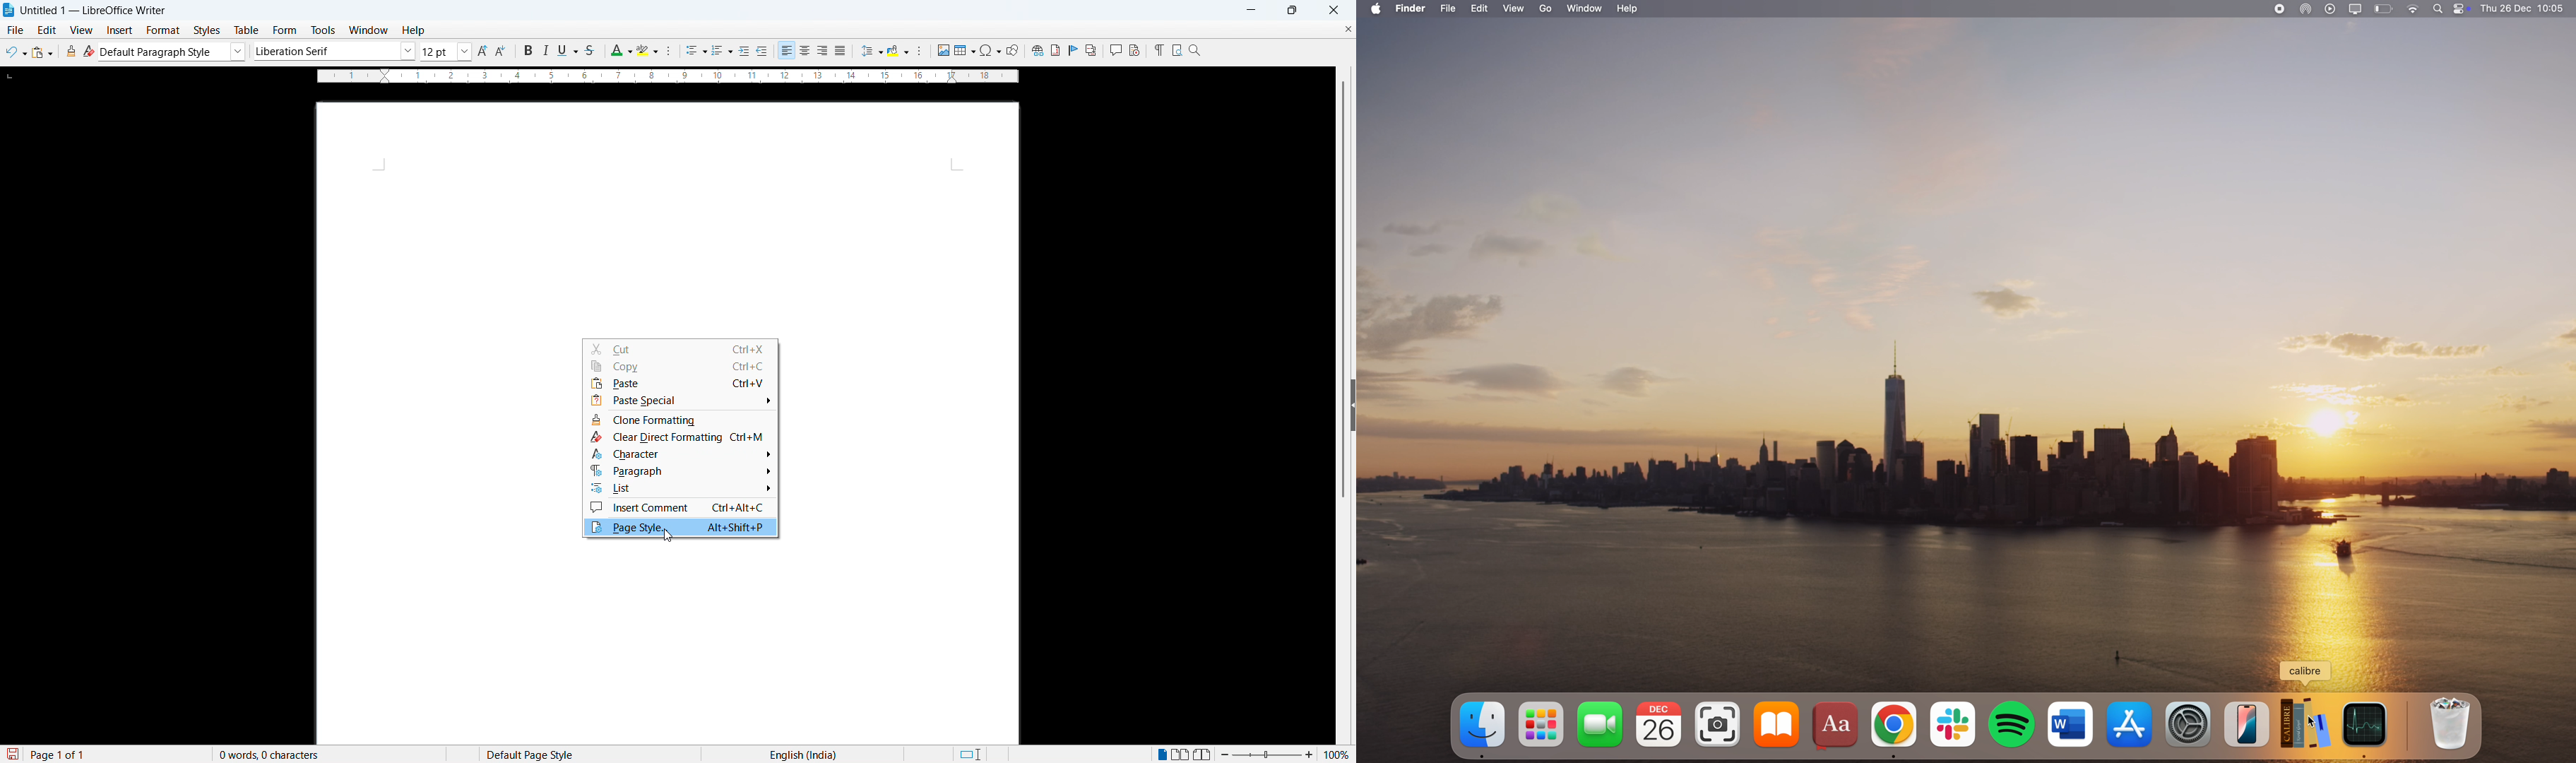 The width and height of the screenshot is (2576, 784). Describe the element at coordinates (667, 536) in the screenshot. I see ` Cursor ` at that location.